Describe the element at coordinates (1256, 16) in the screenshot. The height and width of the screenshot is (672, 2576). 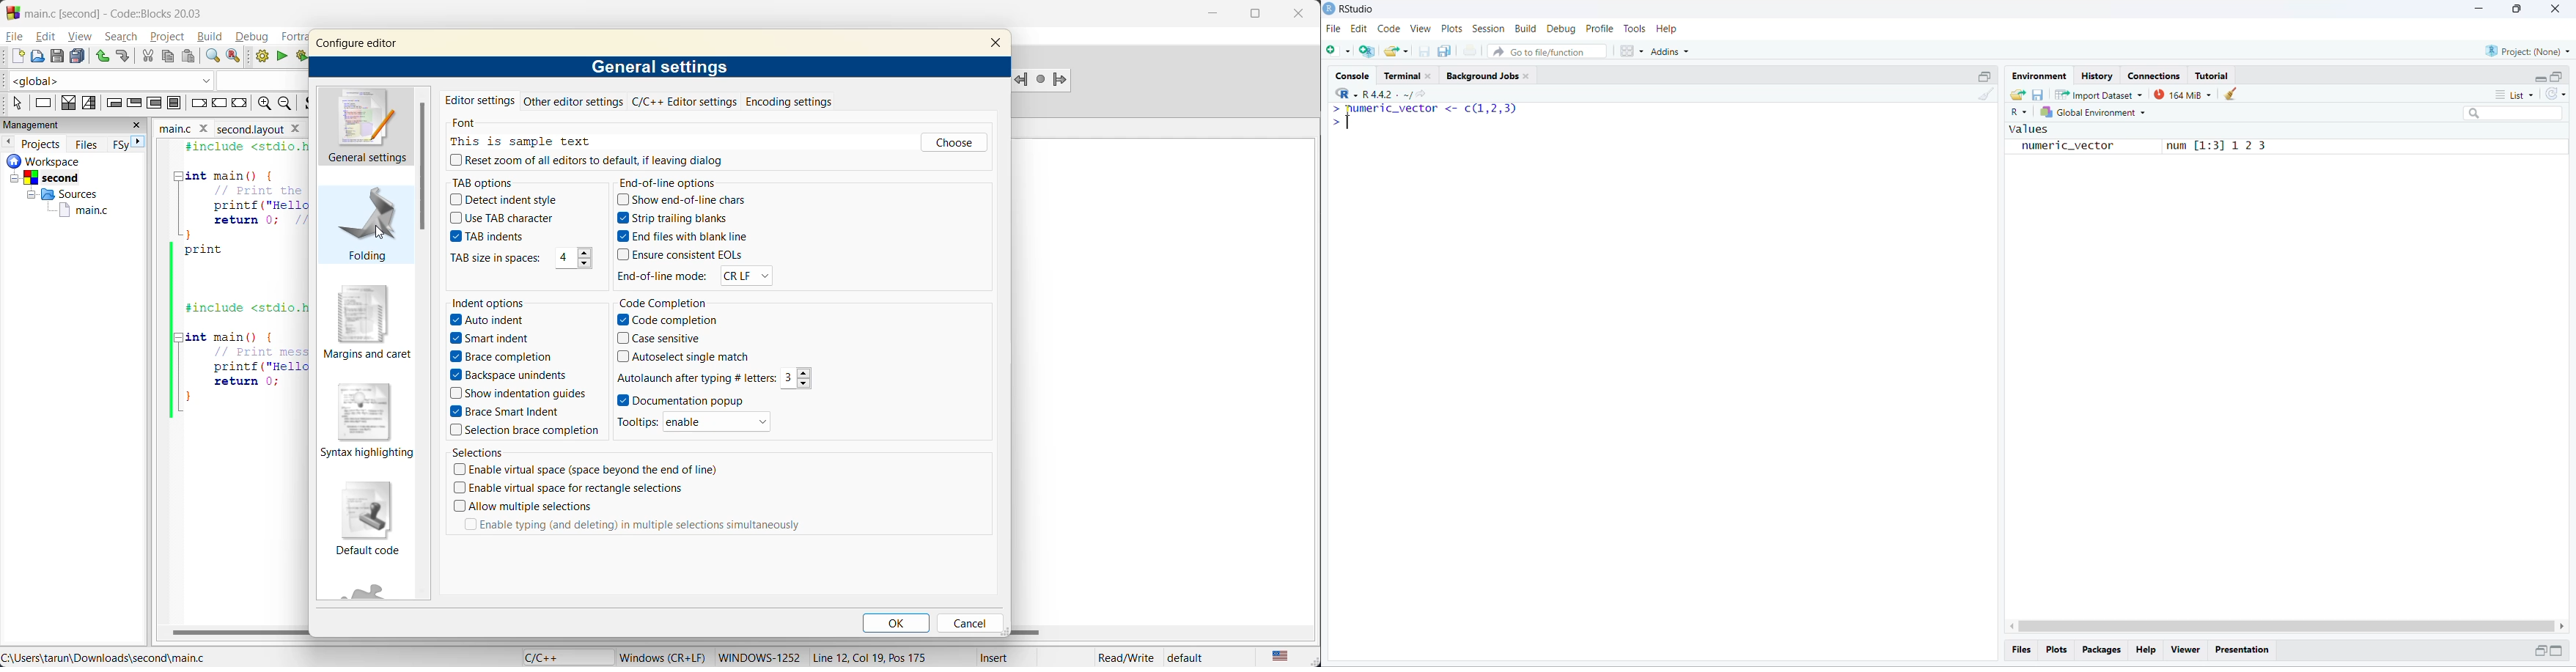
I see `maximize` at that location.